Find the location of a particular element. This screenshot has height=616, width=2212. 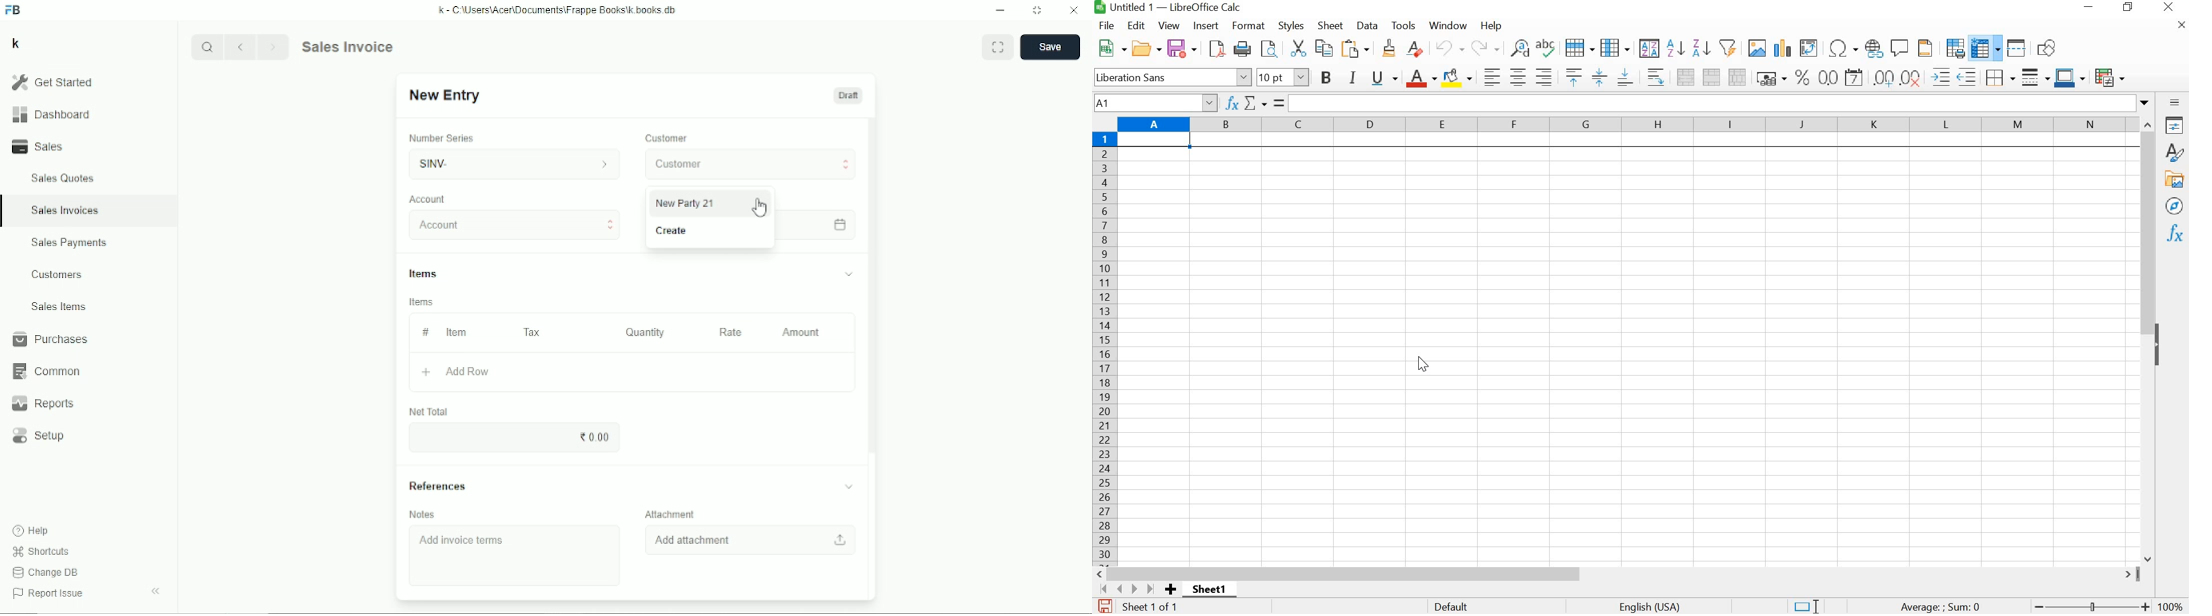

FORMAT AS NUMBER is located at coordinates (1828, 77).